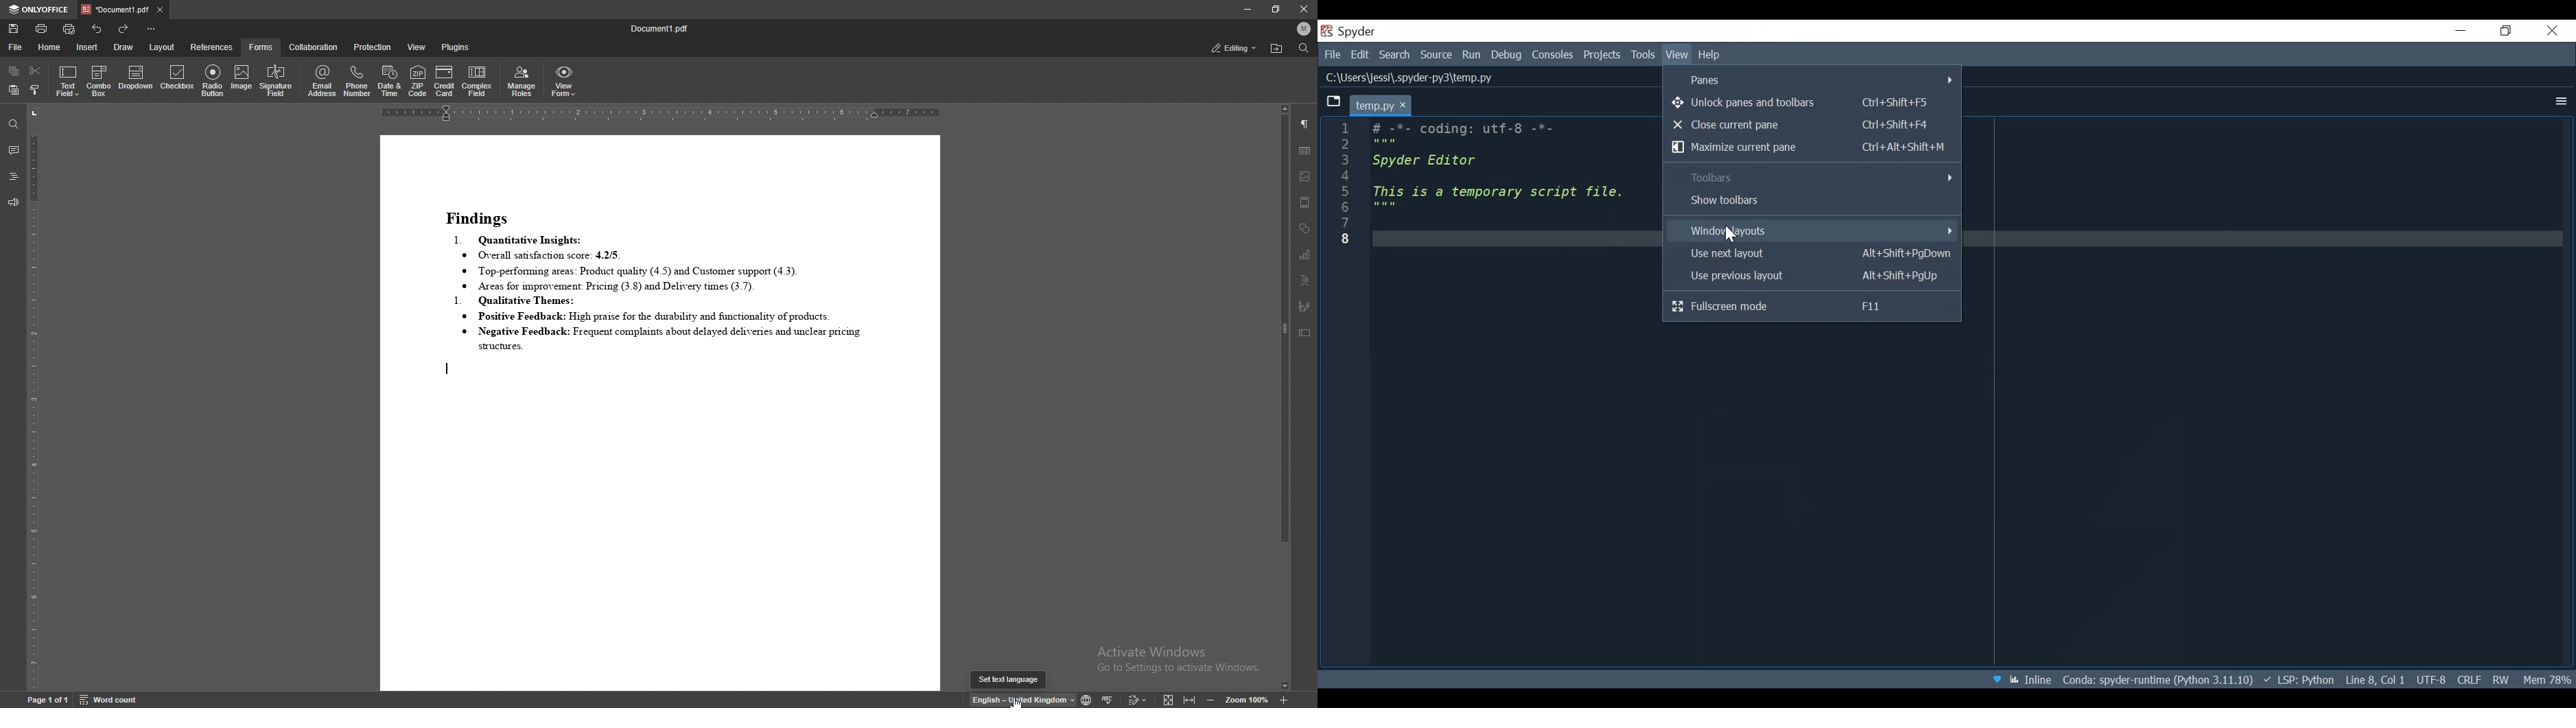 Image resolution: width=2576 pixels, height=728 pixels. I want to click on manage roles, so click(522, 82).